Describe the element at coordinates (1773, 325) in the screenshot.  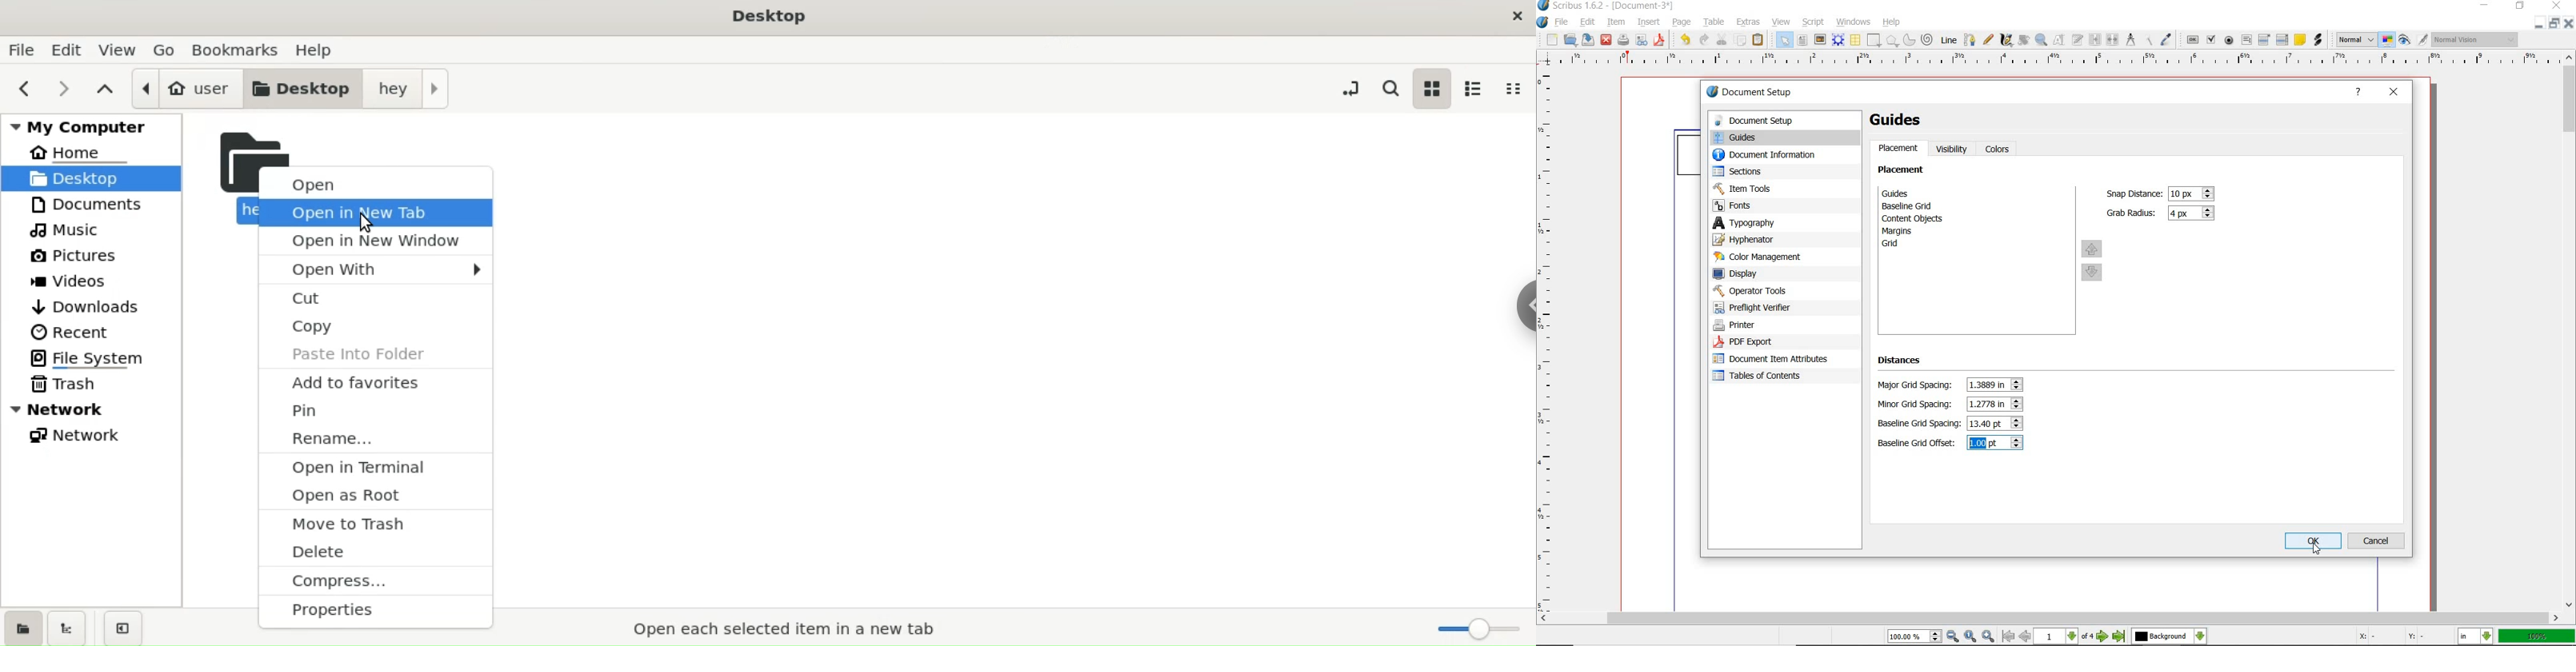
I see `printer` at that location.